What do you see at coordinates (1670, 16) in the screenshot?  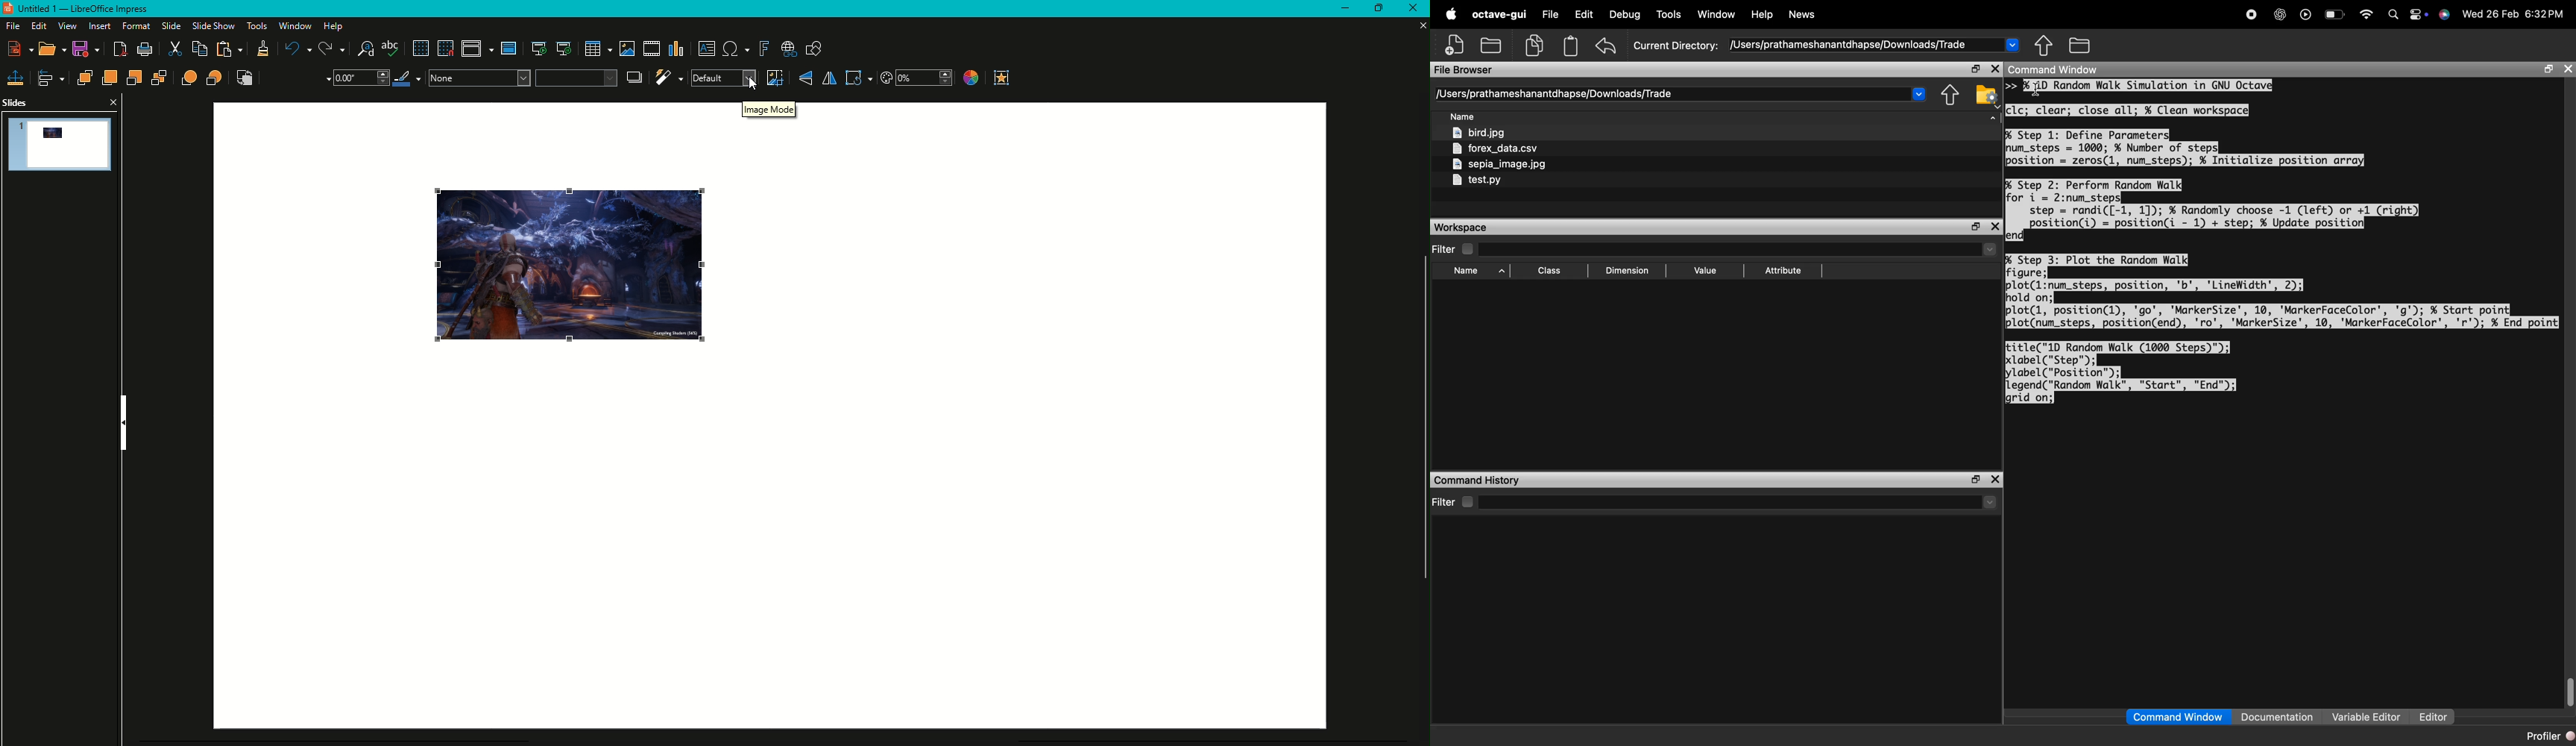 I see `tools` at bounding box center [1670, 16].